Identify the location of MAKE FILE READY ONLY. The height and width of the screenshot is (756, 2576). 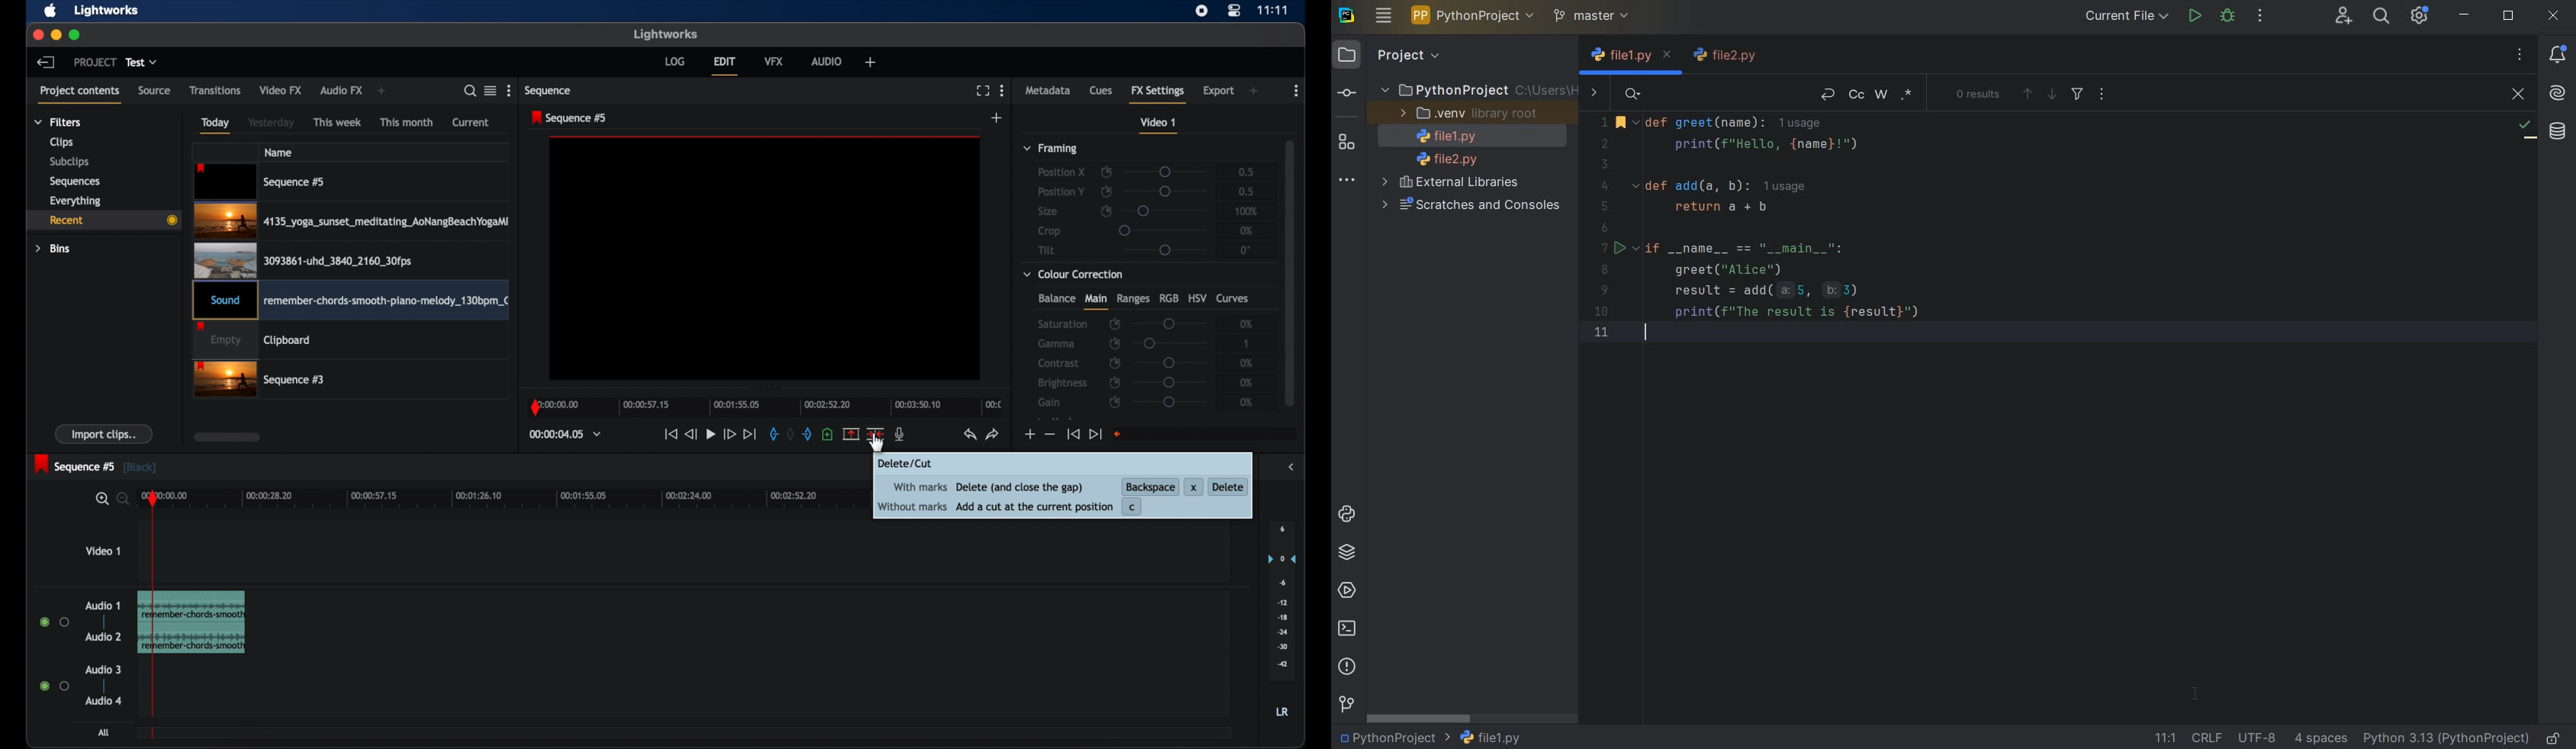
(2556, 738).